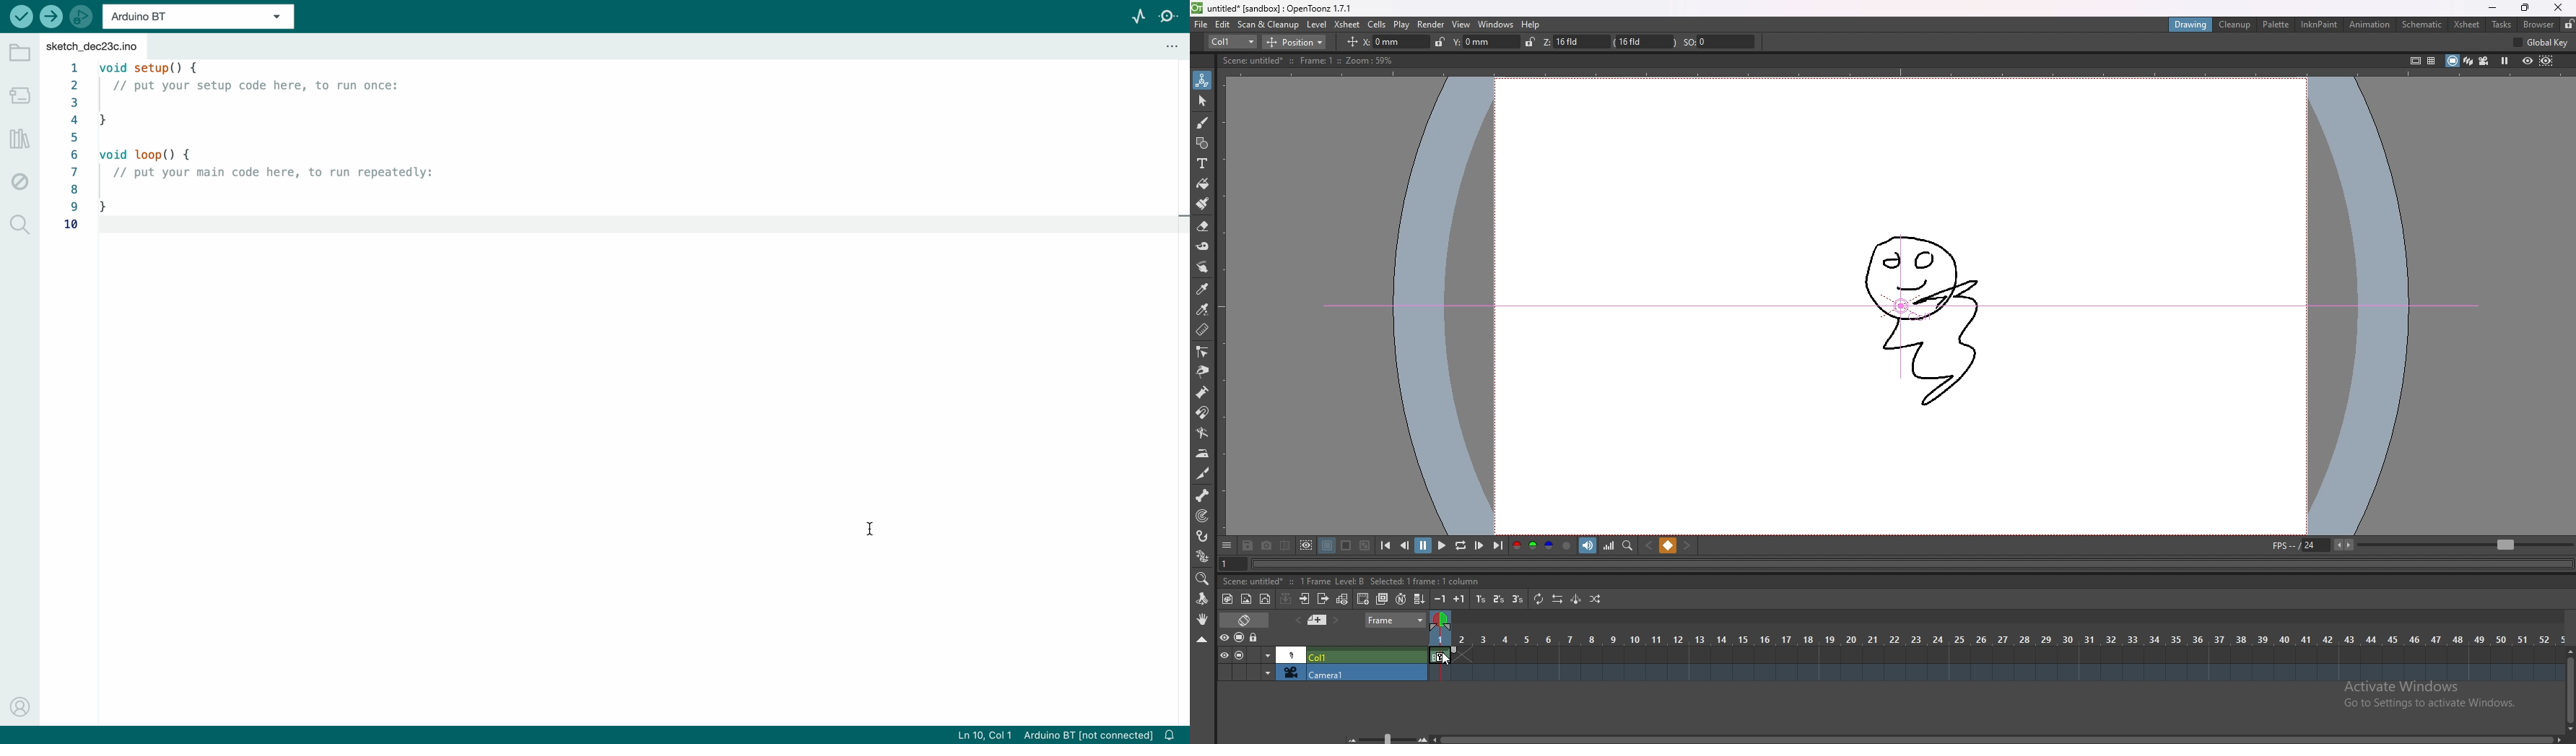  What do you see at coordinates (1402, 25) in the screenshot?
I see `play` at bounding box center [1402, 25].